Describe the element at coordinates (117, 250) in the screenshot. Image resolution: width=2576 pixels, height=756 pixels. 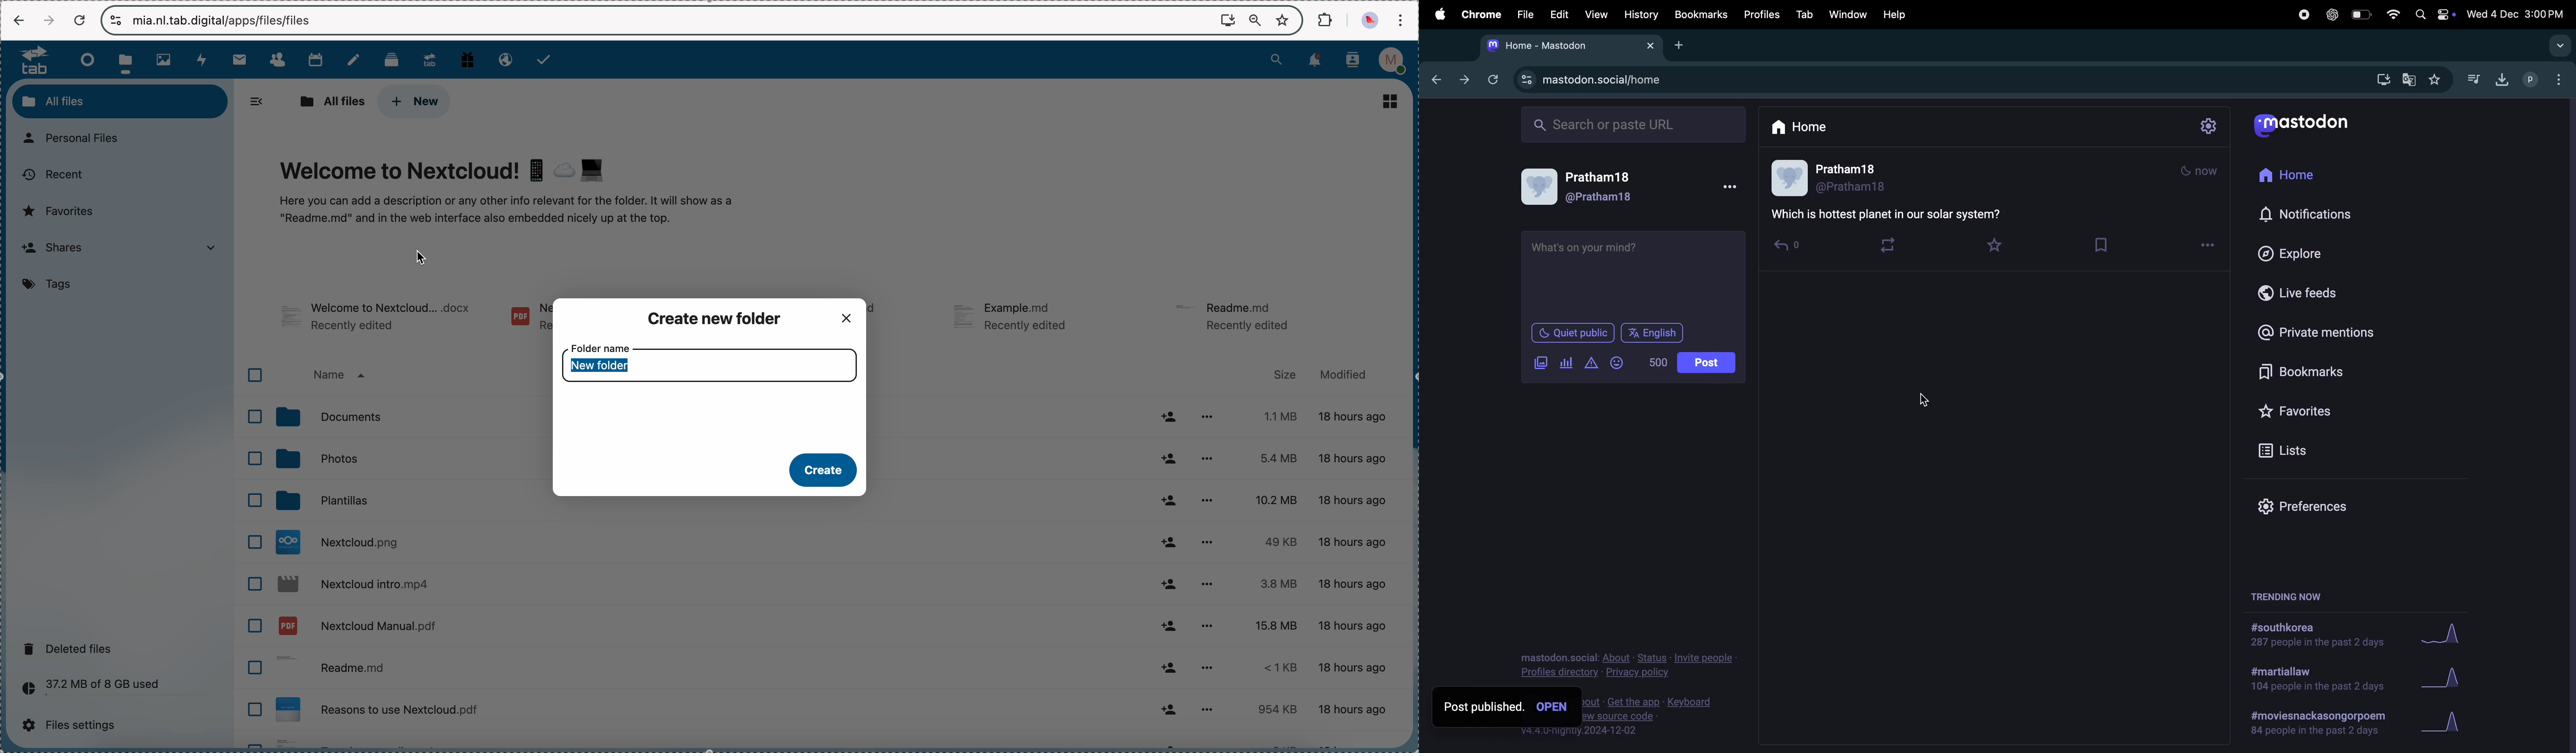
I see `shares` at that location.